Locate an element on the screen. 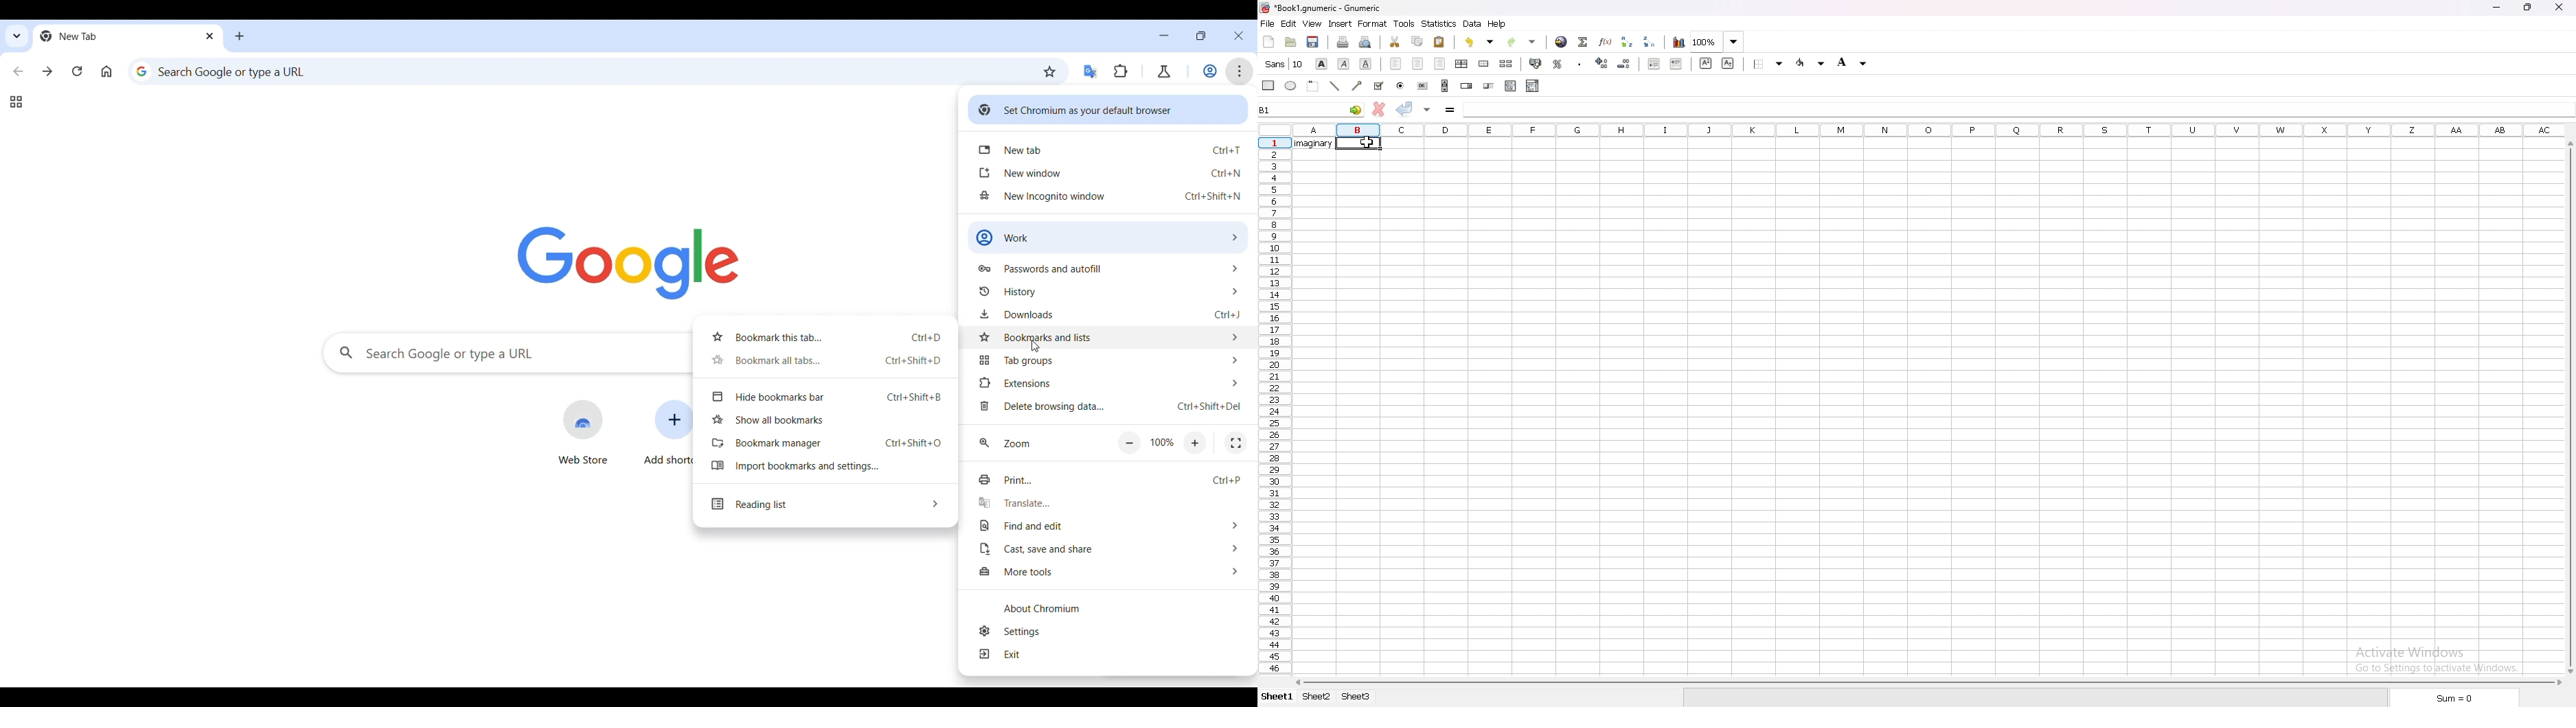 Image resolution: width=2576 pixels, height=728 pixels. border is located at coordinates (1768, 65).